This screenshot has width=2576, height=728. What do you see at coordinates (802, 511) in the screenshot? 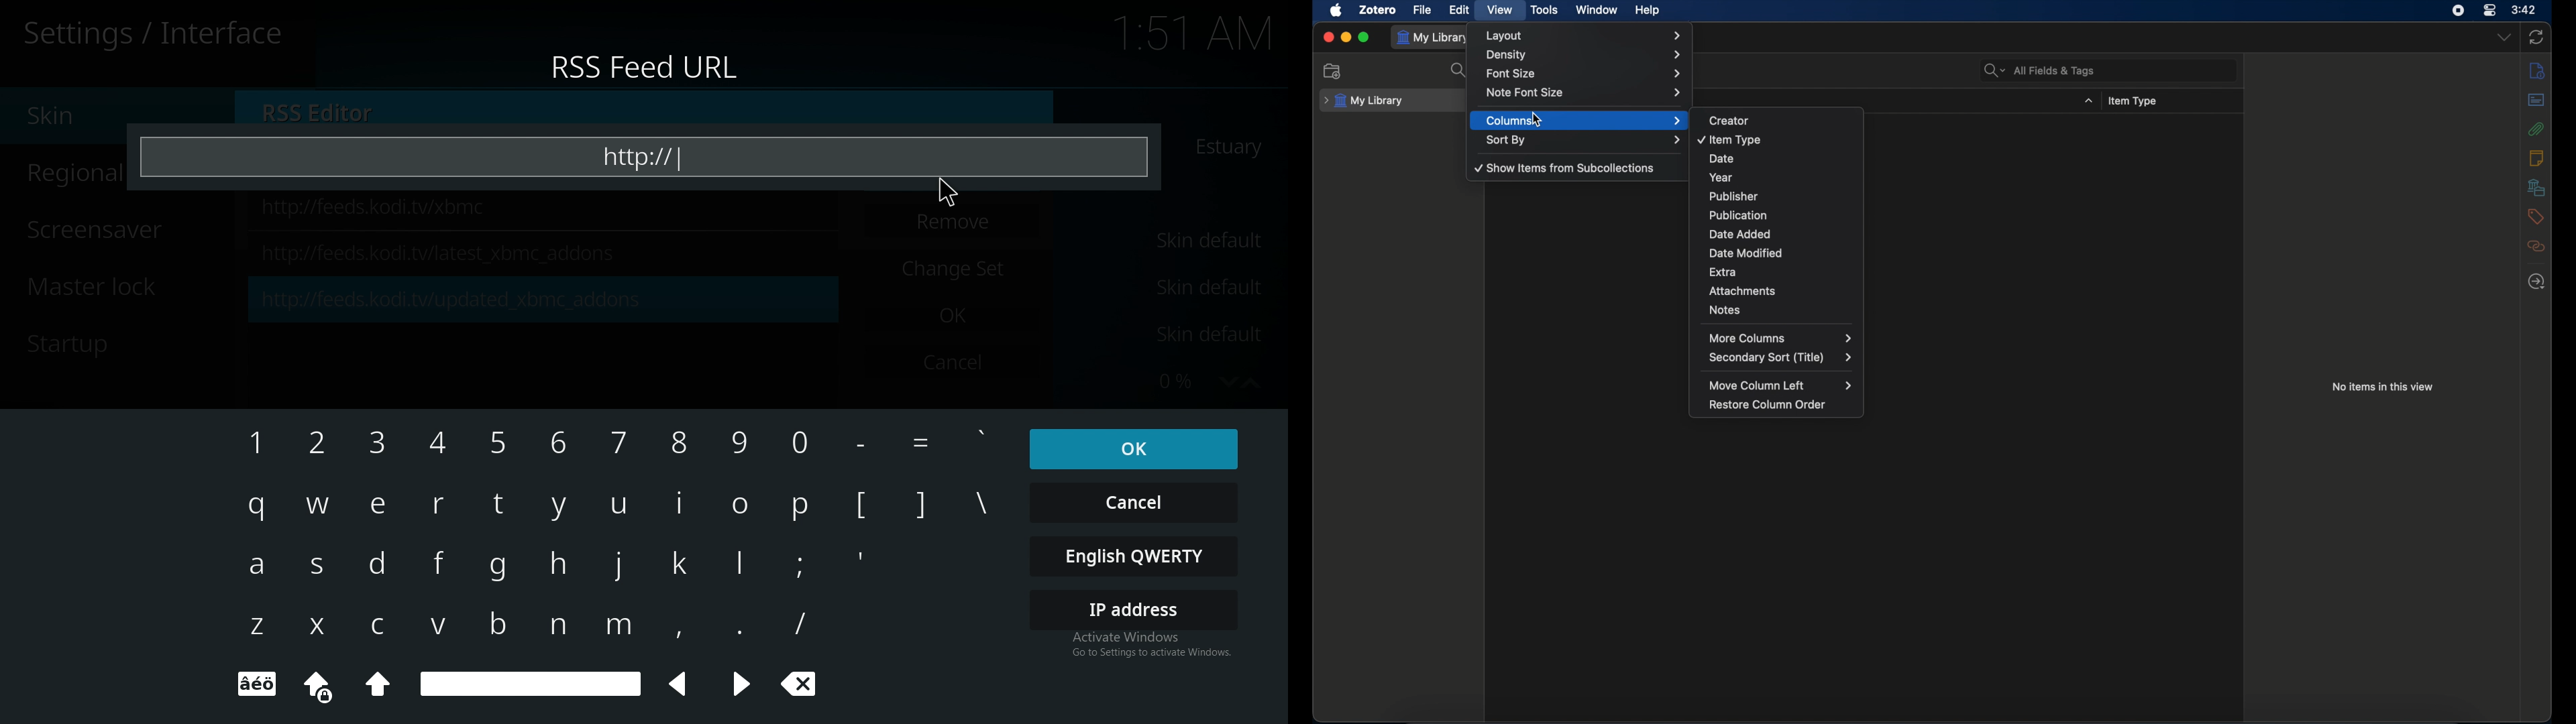
I see `keyboard Input` at bounding box center [802, 511].